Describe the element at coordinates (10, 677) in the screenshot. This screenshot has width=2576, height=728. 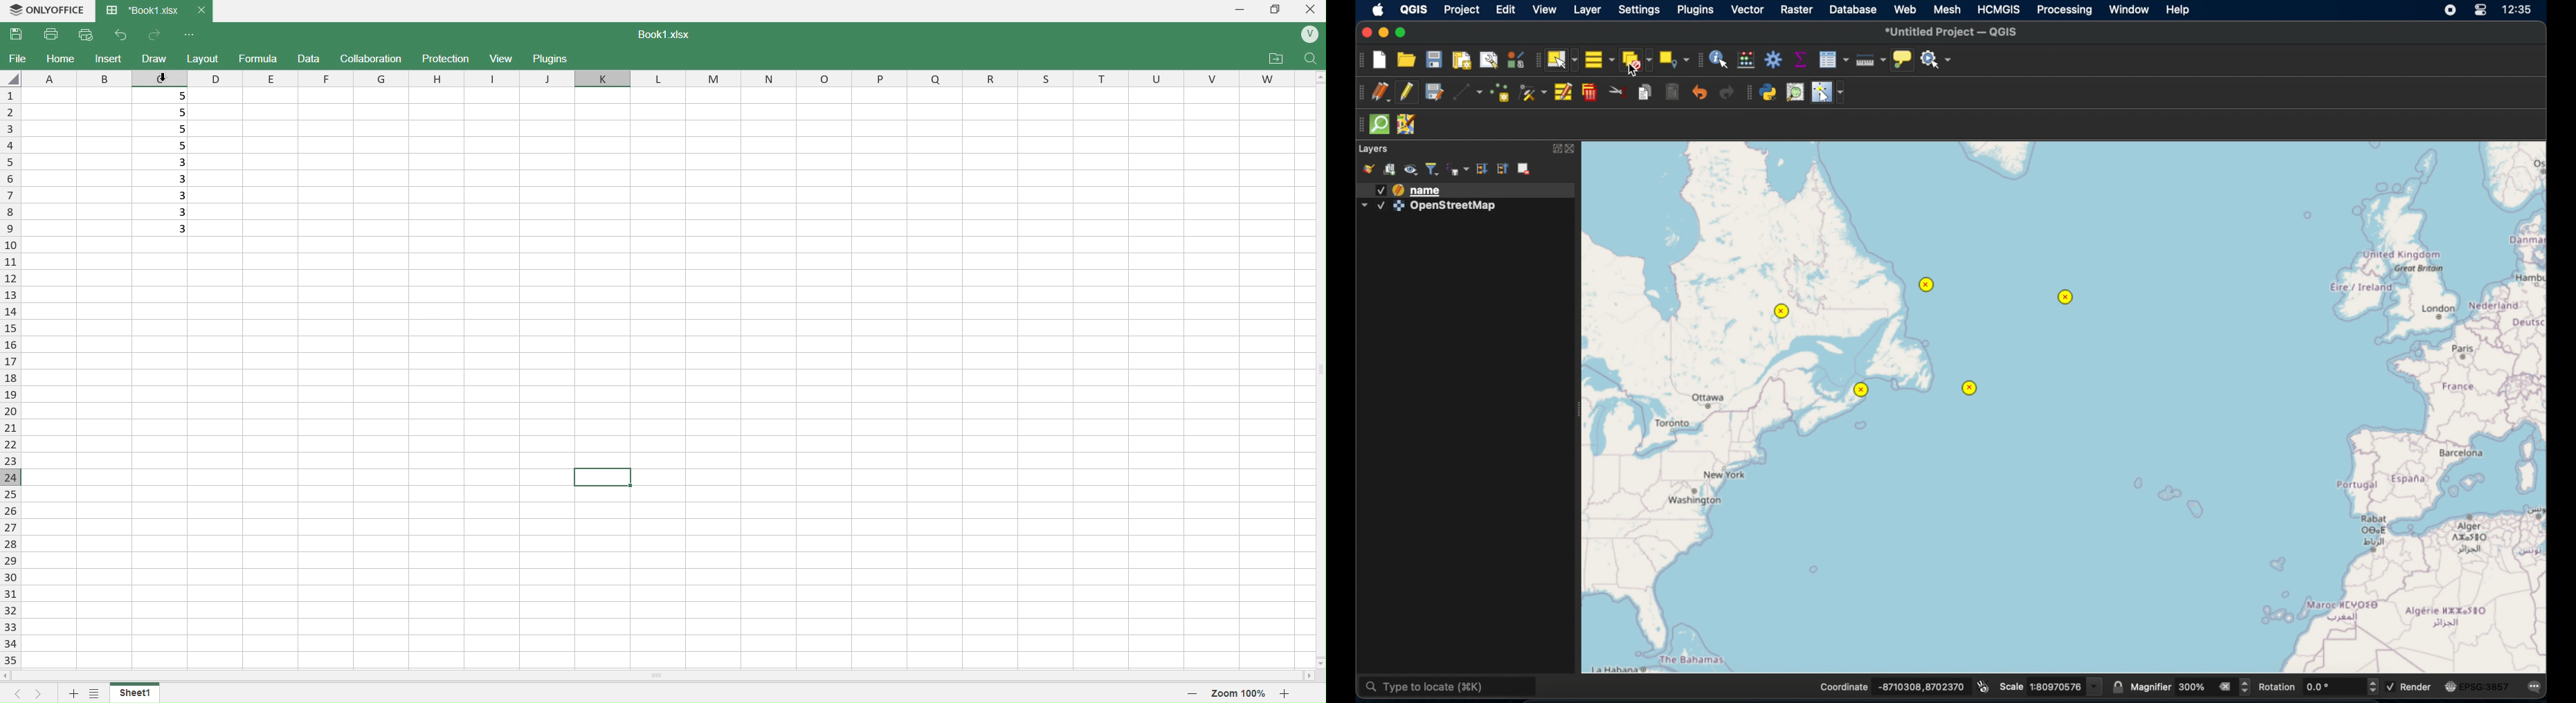
I see `scroll left` at that location.